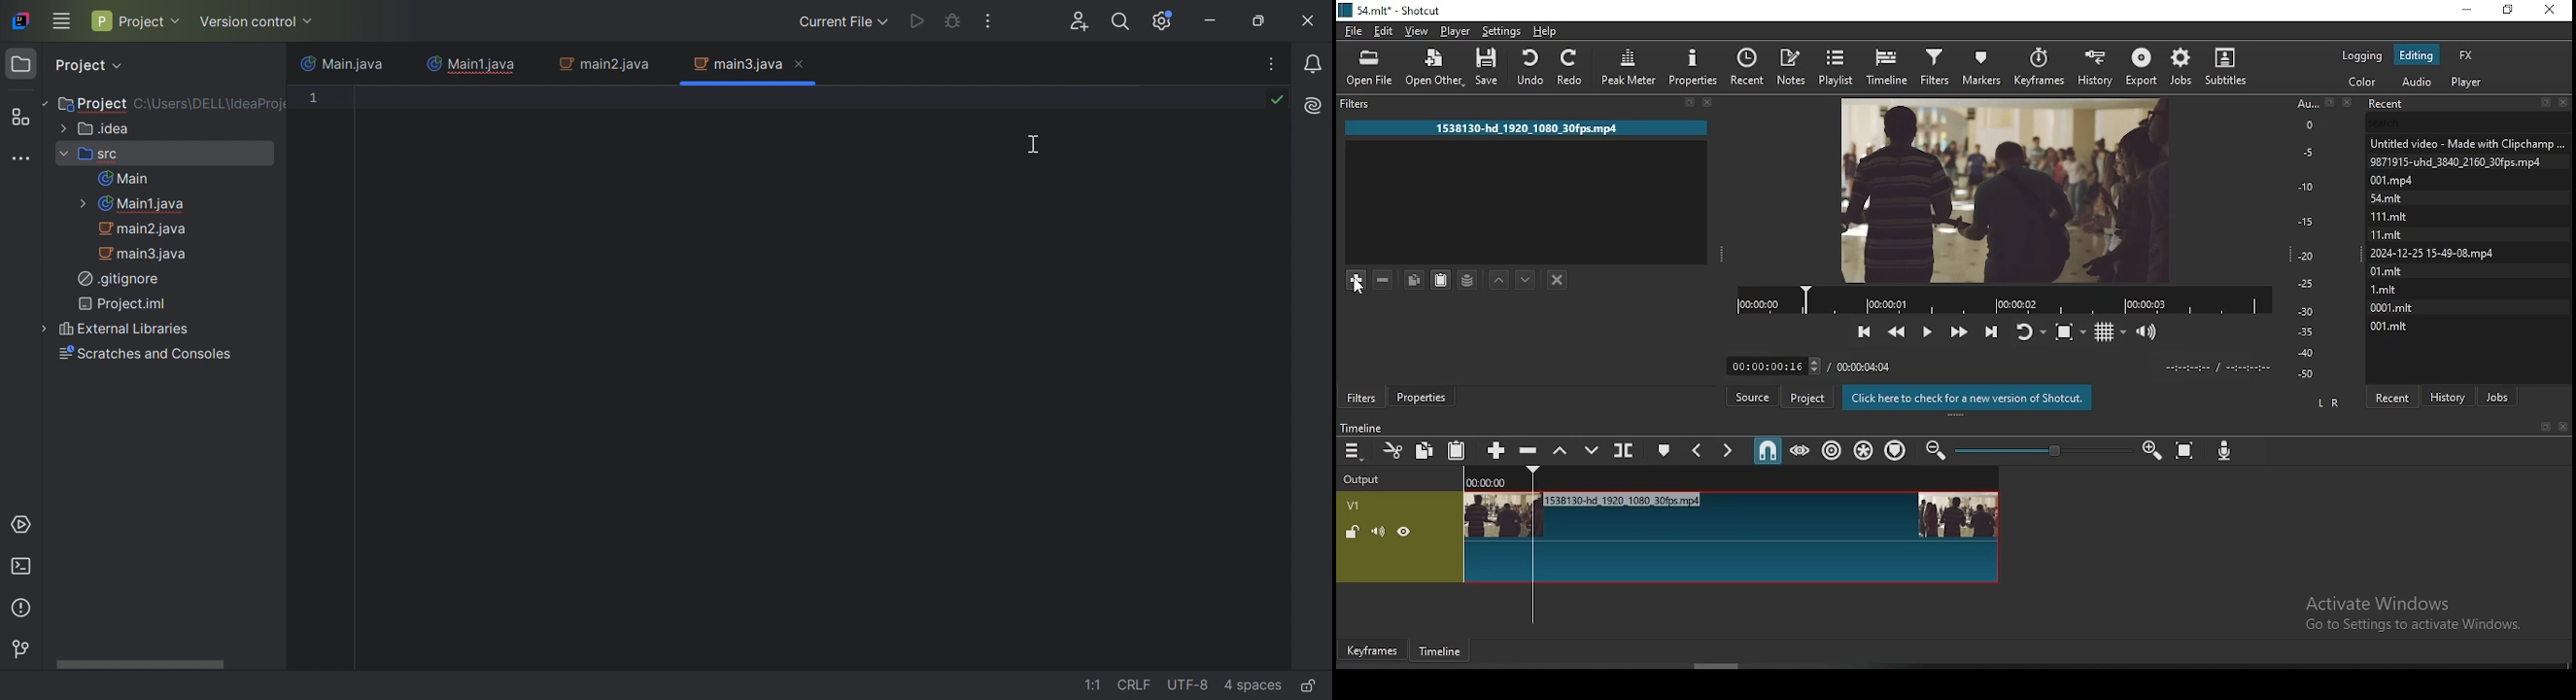  What do you see at coordinates (1794, 65) in the screenshot?
I see `notes` at bounding box center [1794, 65].